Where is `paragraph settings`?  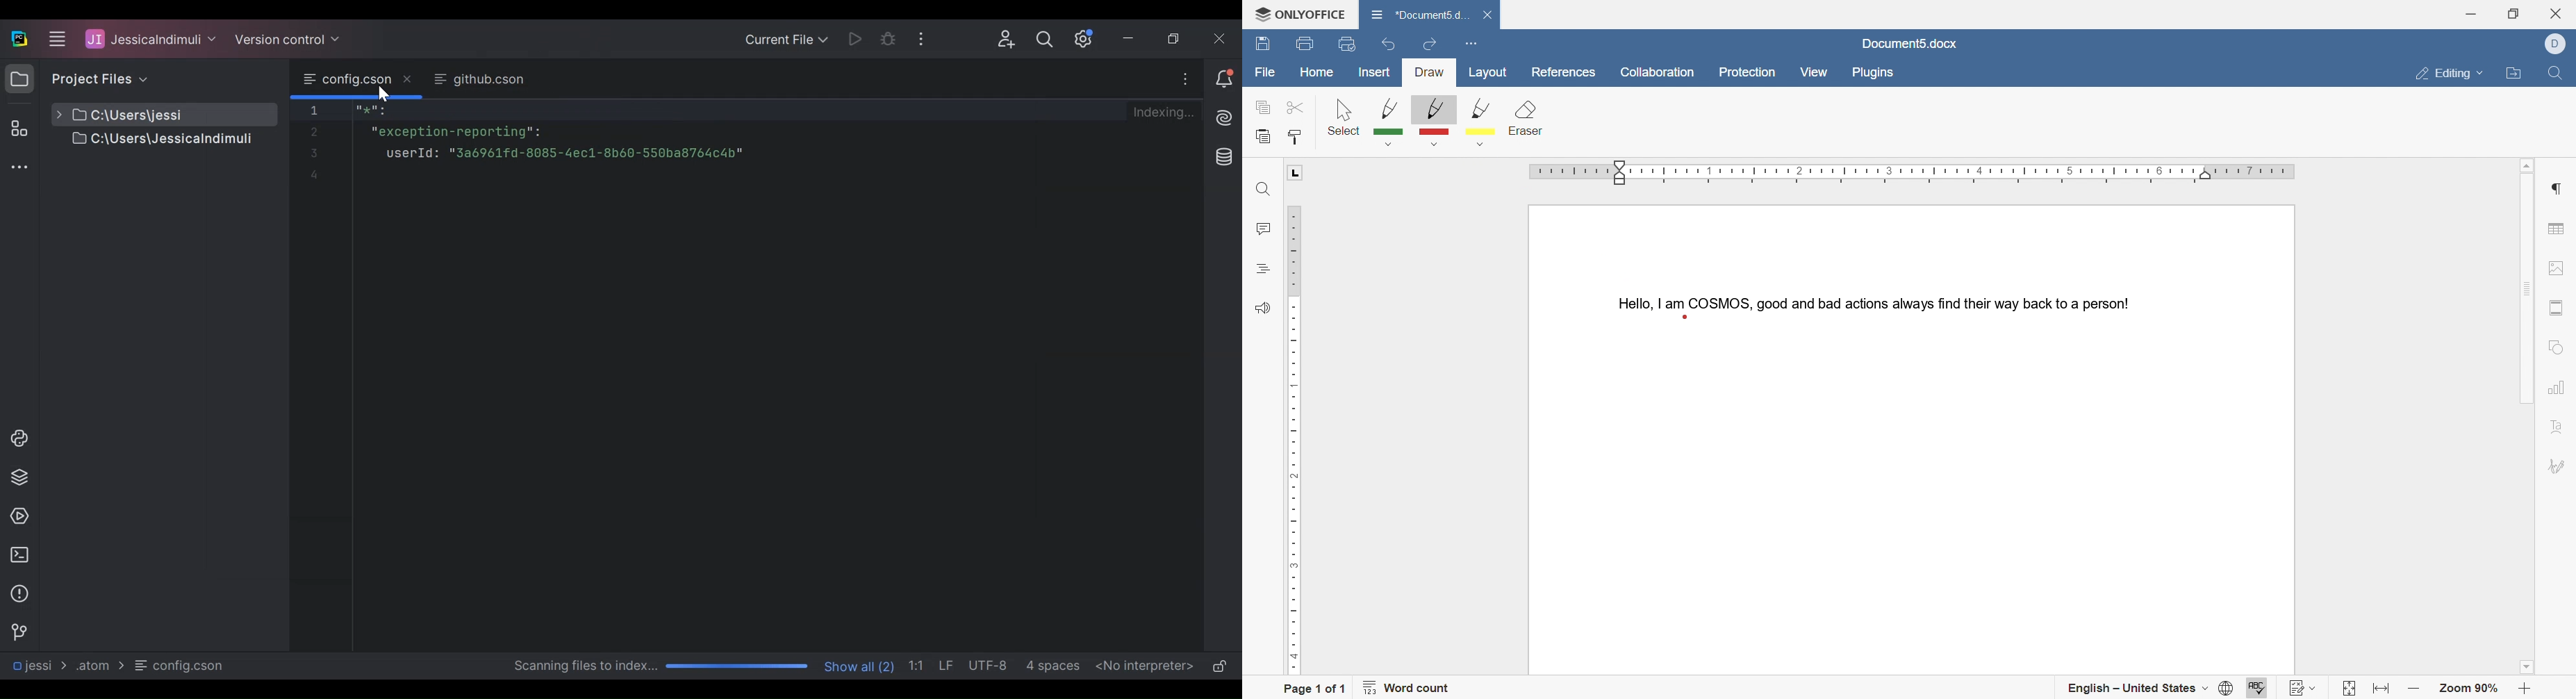 paragraph settings is located at coordinates (2559, 188).